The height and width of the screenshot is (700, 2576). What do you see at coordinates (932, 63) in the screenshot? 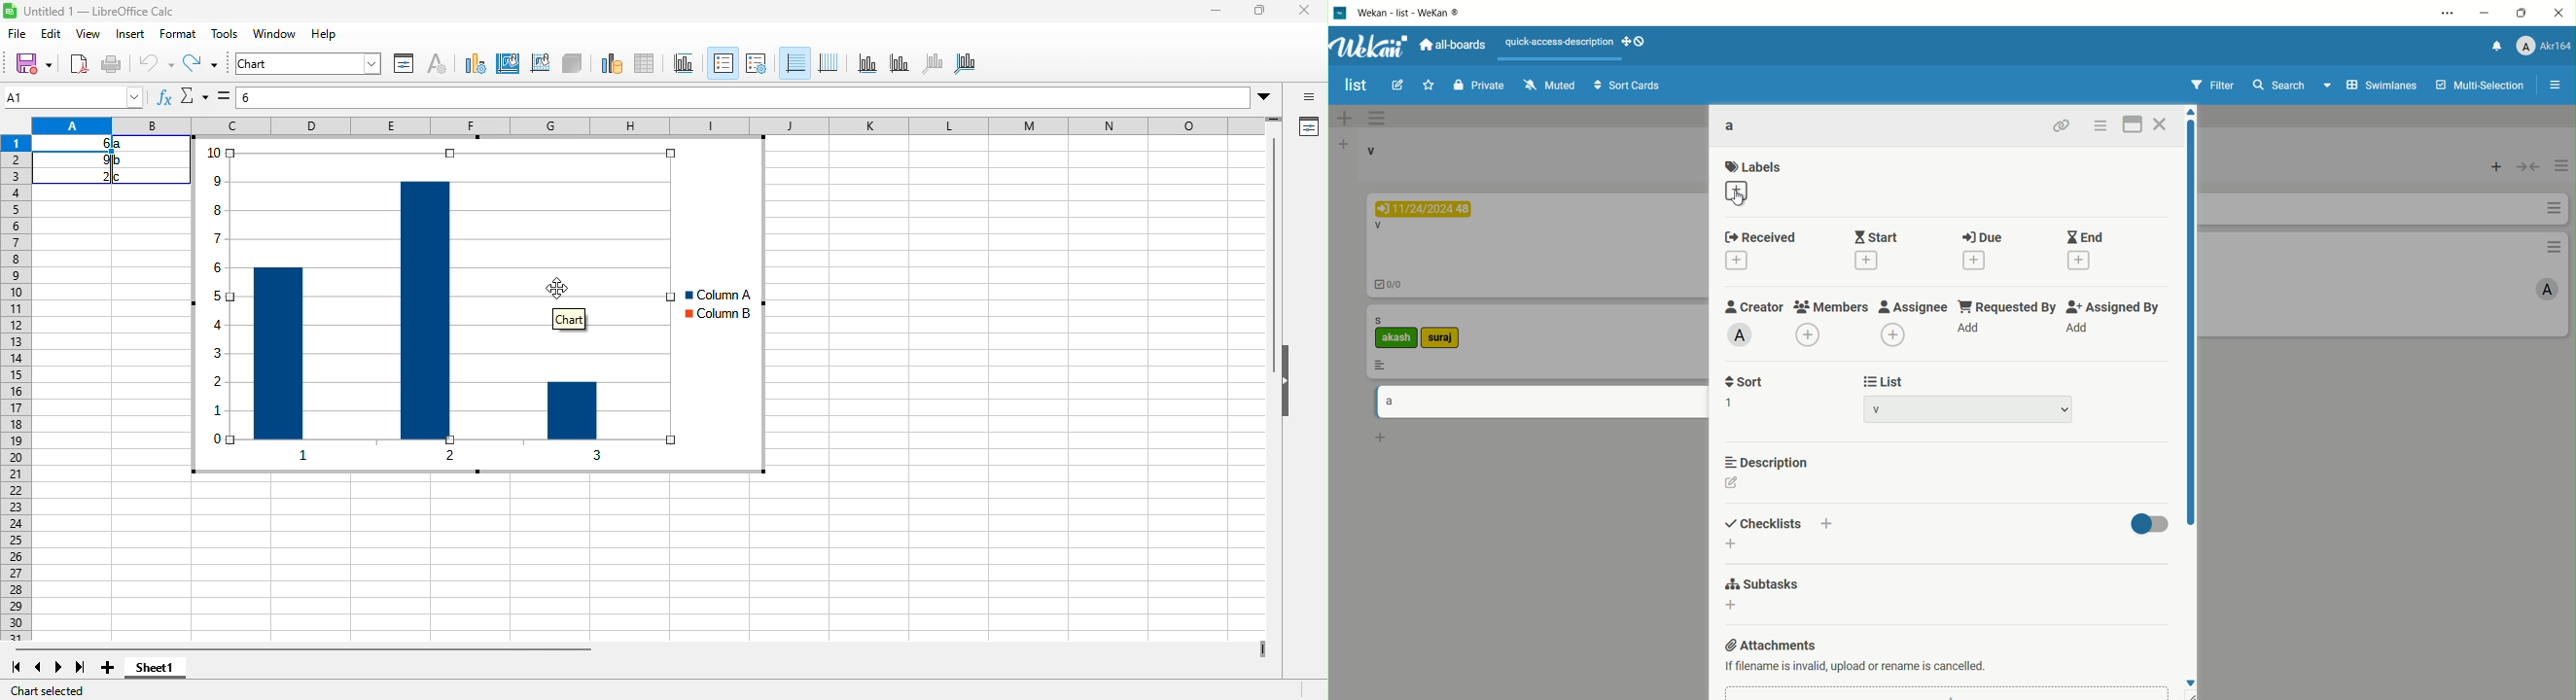
I see `Z axis` at bounding box center [932, 63].